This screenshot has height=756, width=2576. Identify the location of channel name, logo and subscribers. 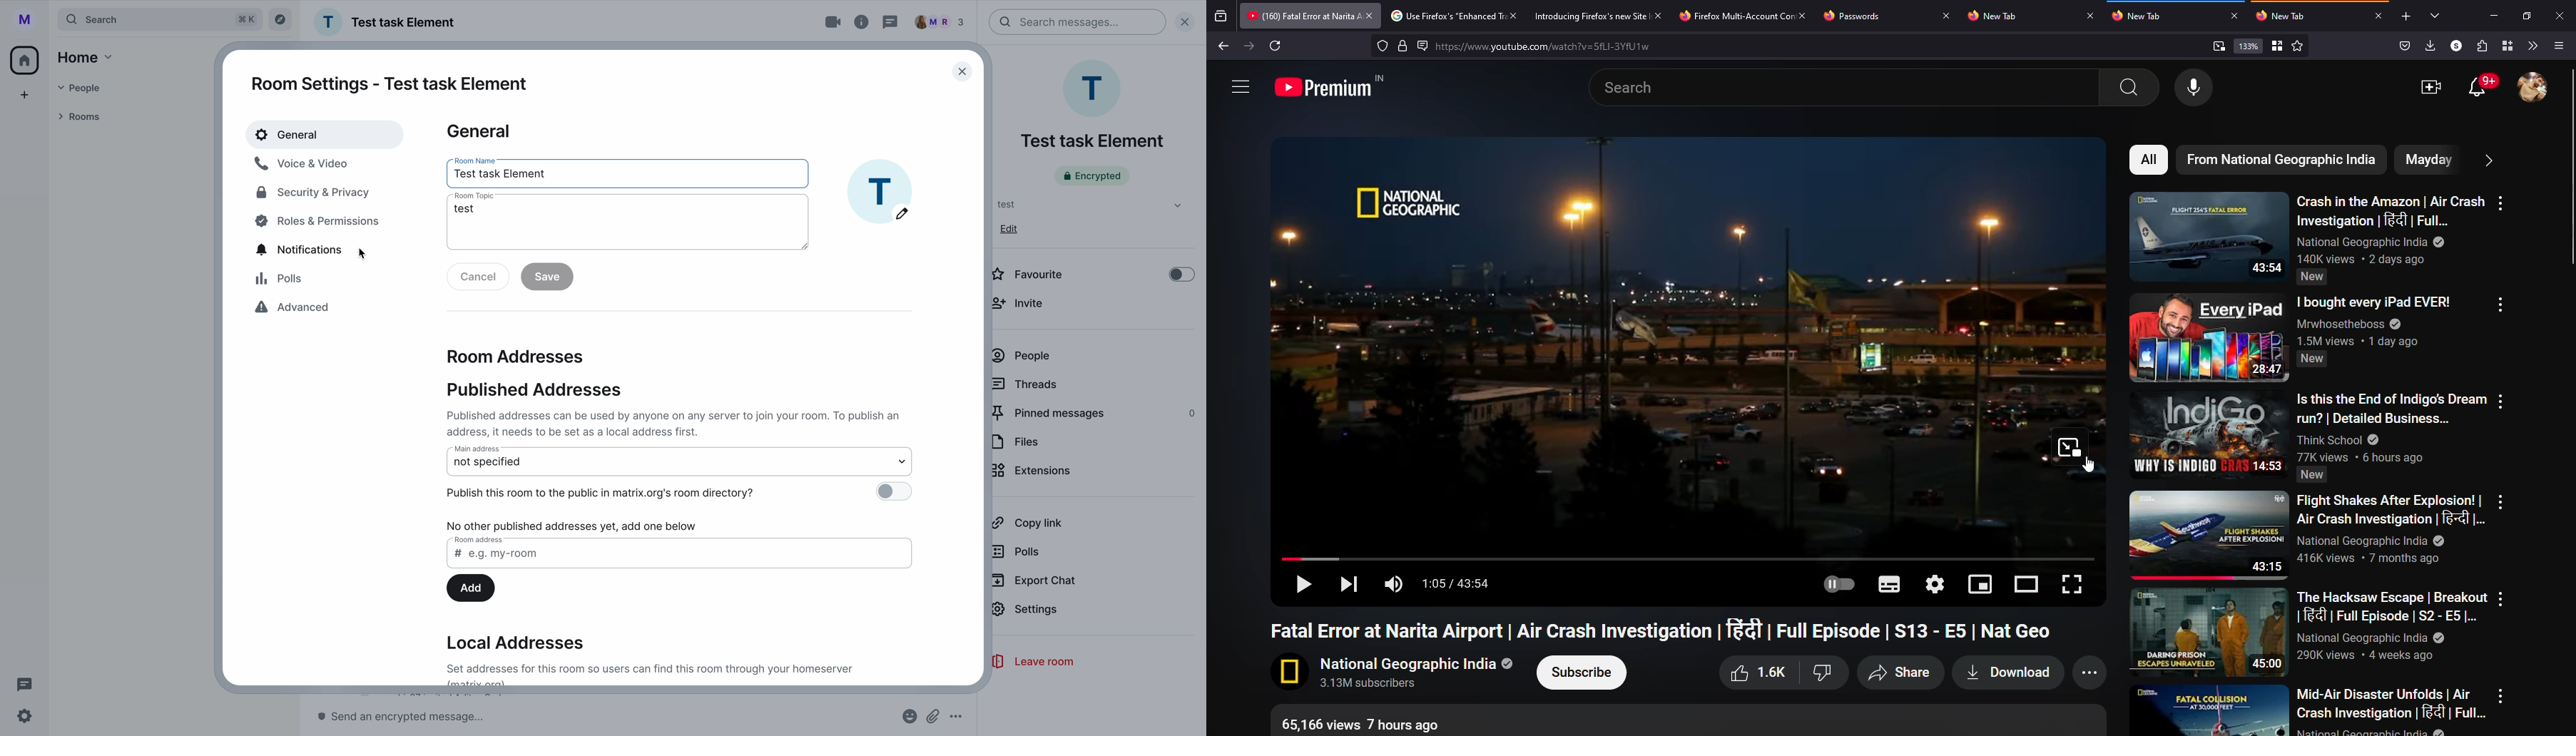
(1395, 673).